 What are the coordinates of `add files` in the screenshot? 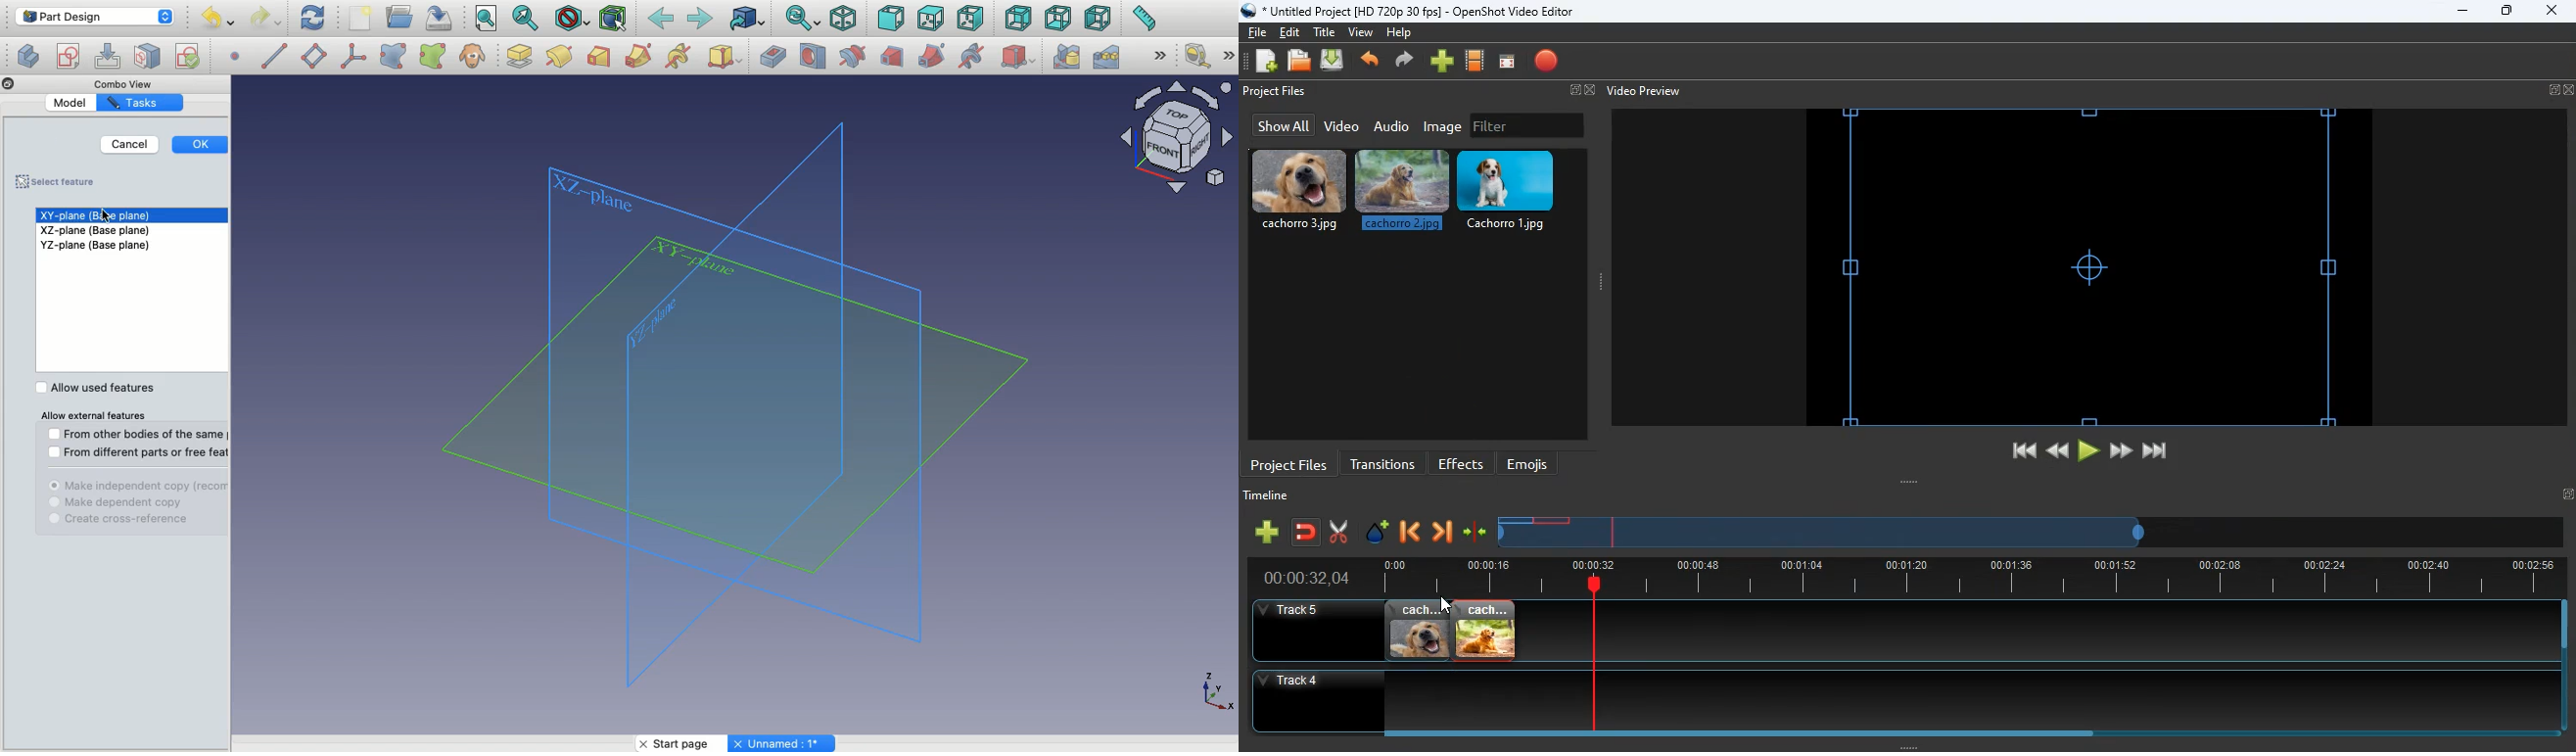 It's located at (1268, 64).